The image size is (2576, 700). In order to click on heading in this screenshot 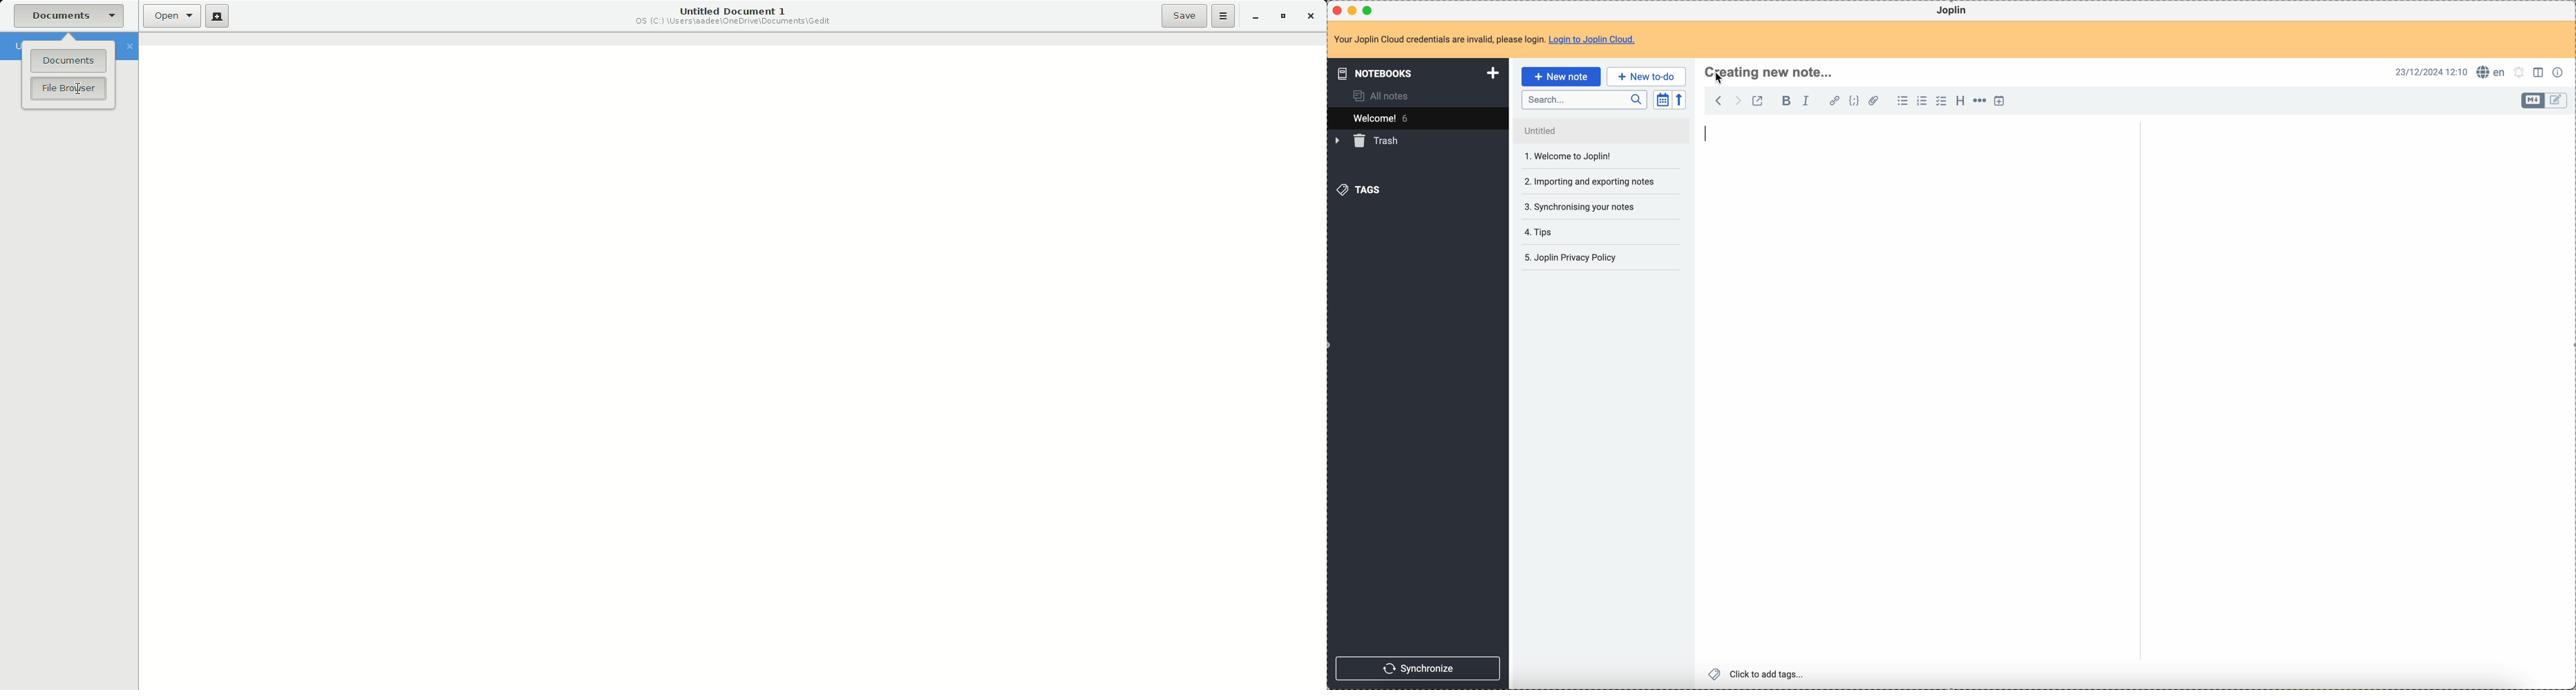, I will do `click(1960, 101)`.